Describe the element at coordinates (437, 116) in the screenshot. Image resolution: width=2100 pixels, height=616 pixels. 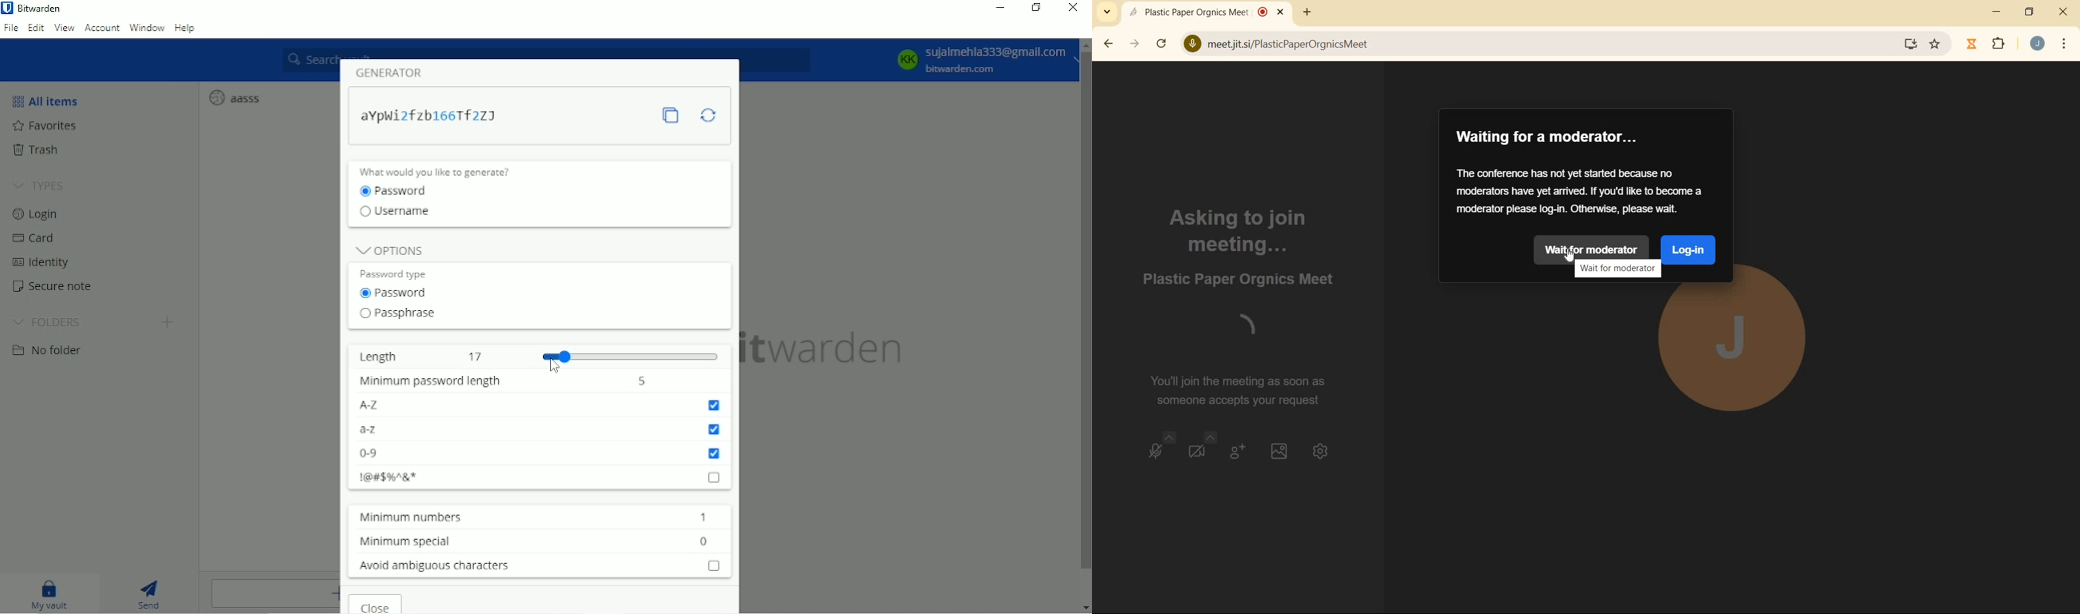
I see `Password` at that location.